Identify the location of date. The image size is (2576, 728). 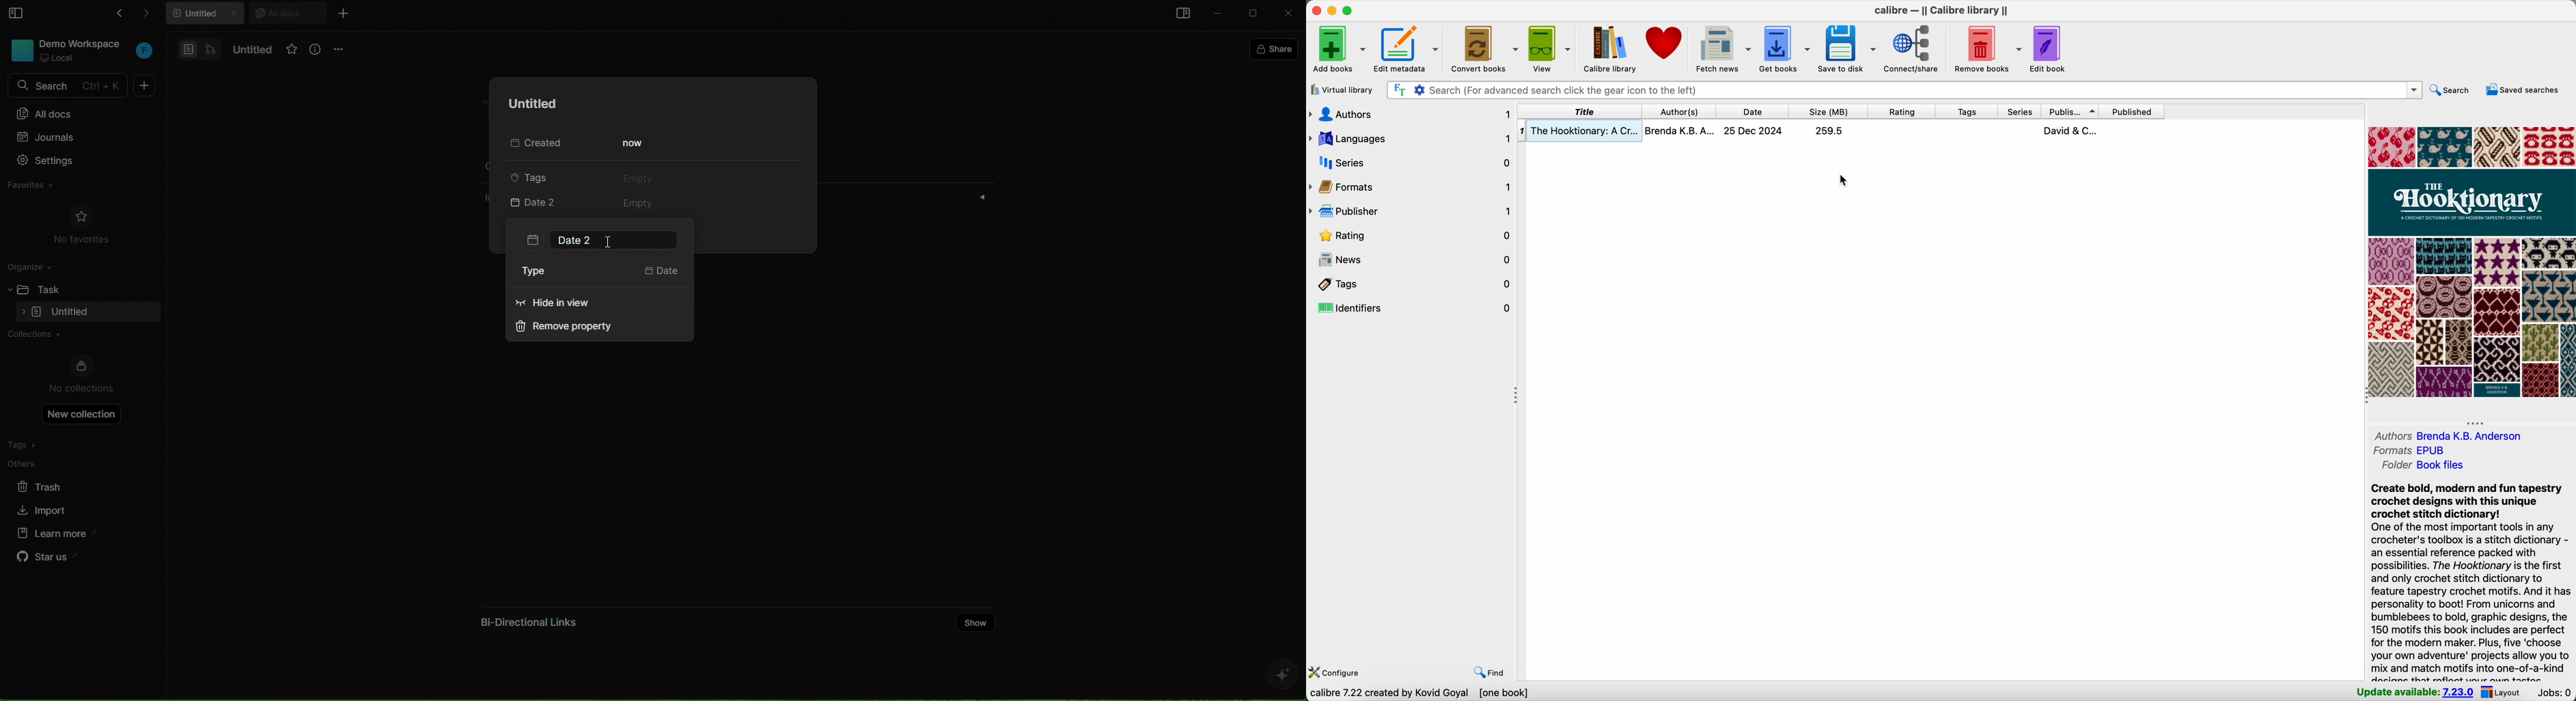
(1753, 111).